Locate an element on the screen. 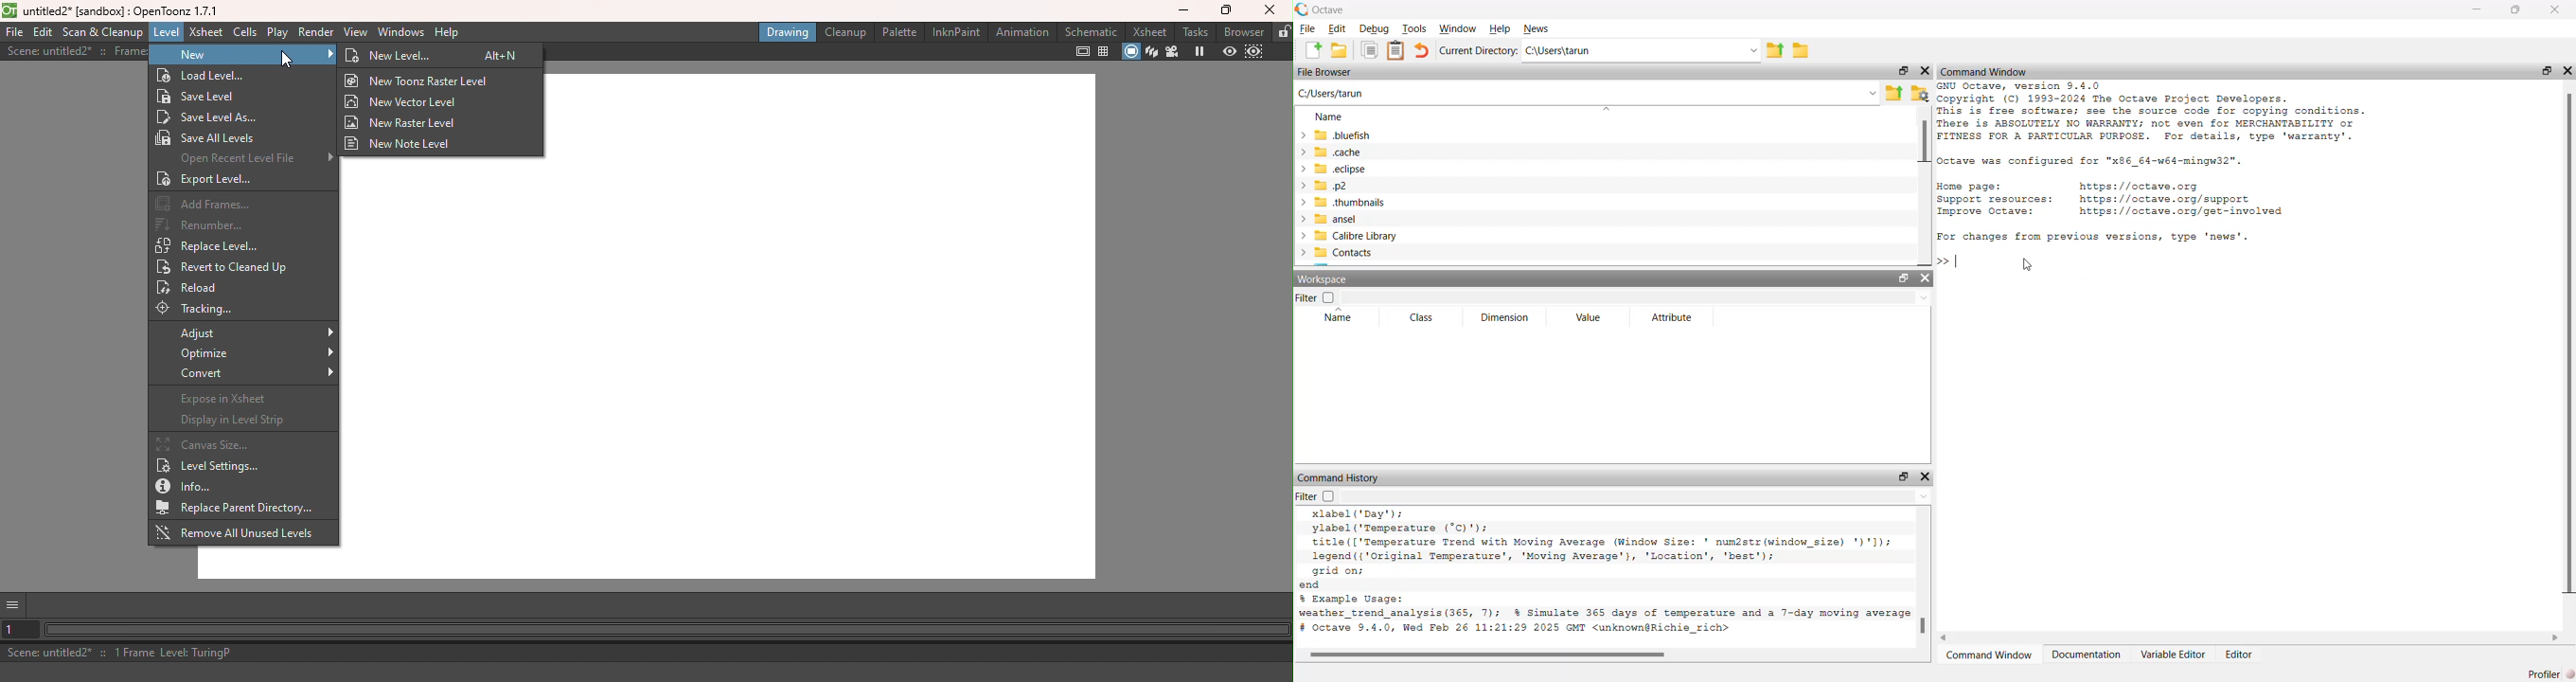 This screenshot has width=2576, height=700. undo is located at coordinates (1421, 52).